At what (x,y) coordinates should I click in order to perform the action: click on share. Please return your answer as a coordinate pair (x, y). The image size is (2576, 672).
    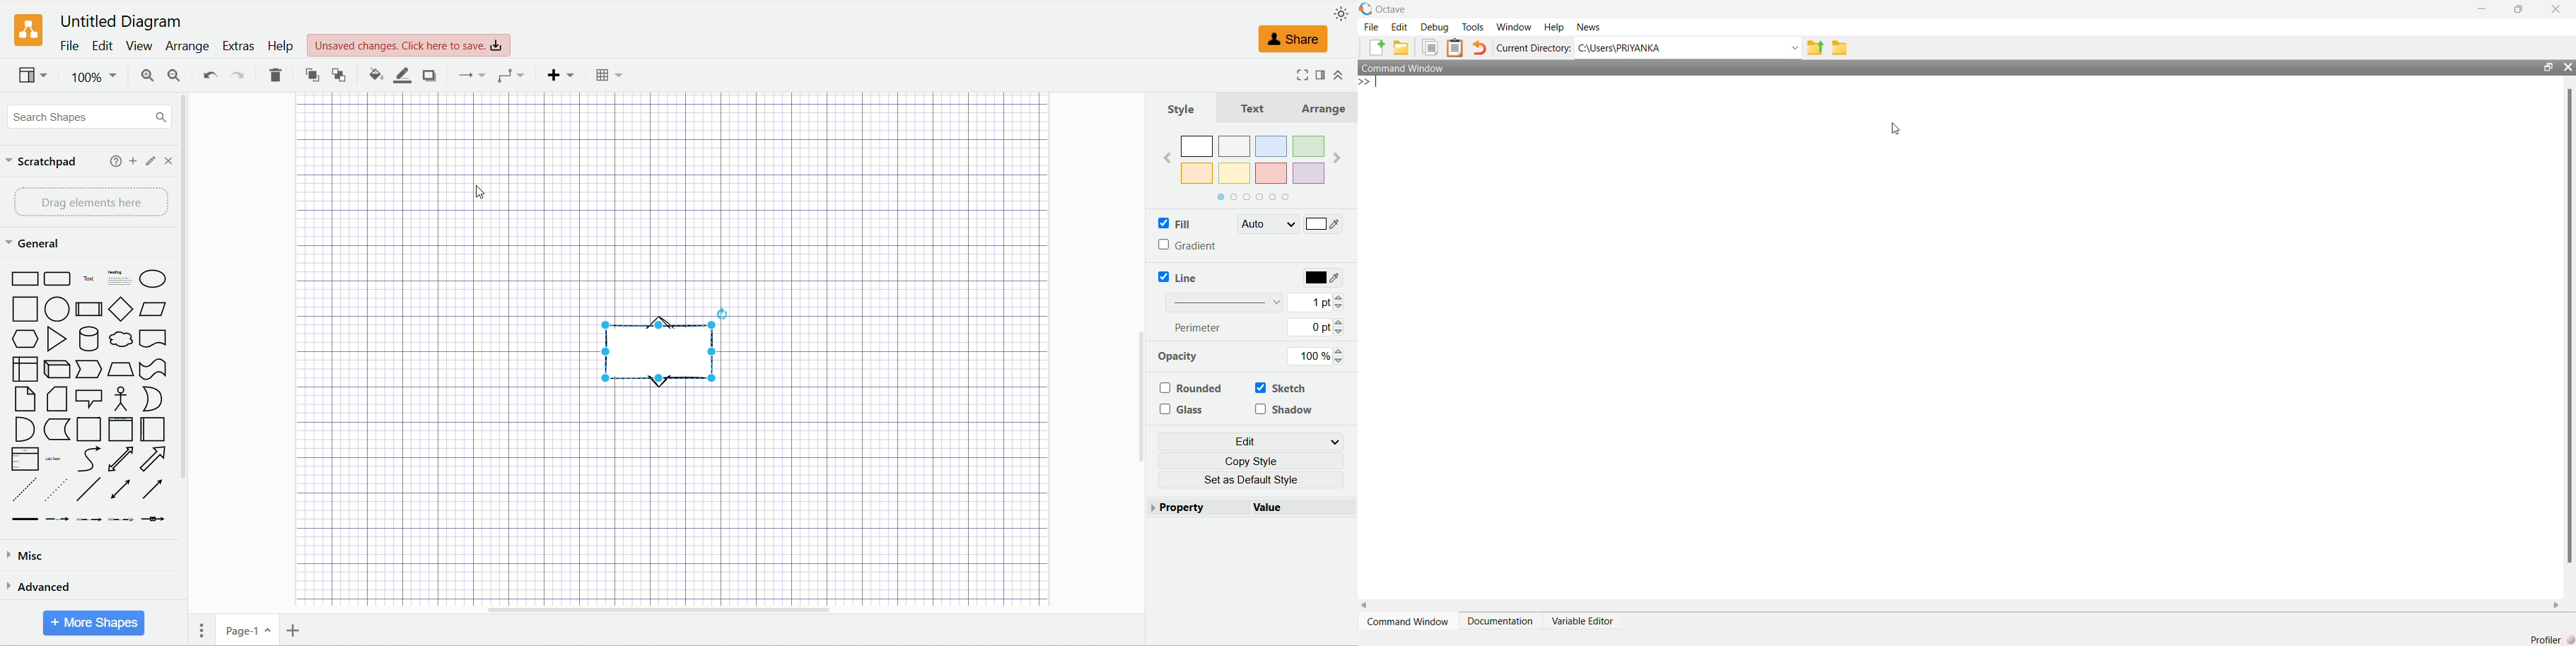
    Looking at the image, I should click on (1293, 39).